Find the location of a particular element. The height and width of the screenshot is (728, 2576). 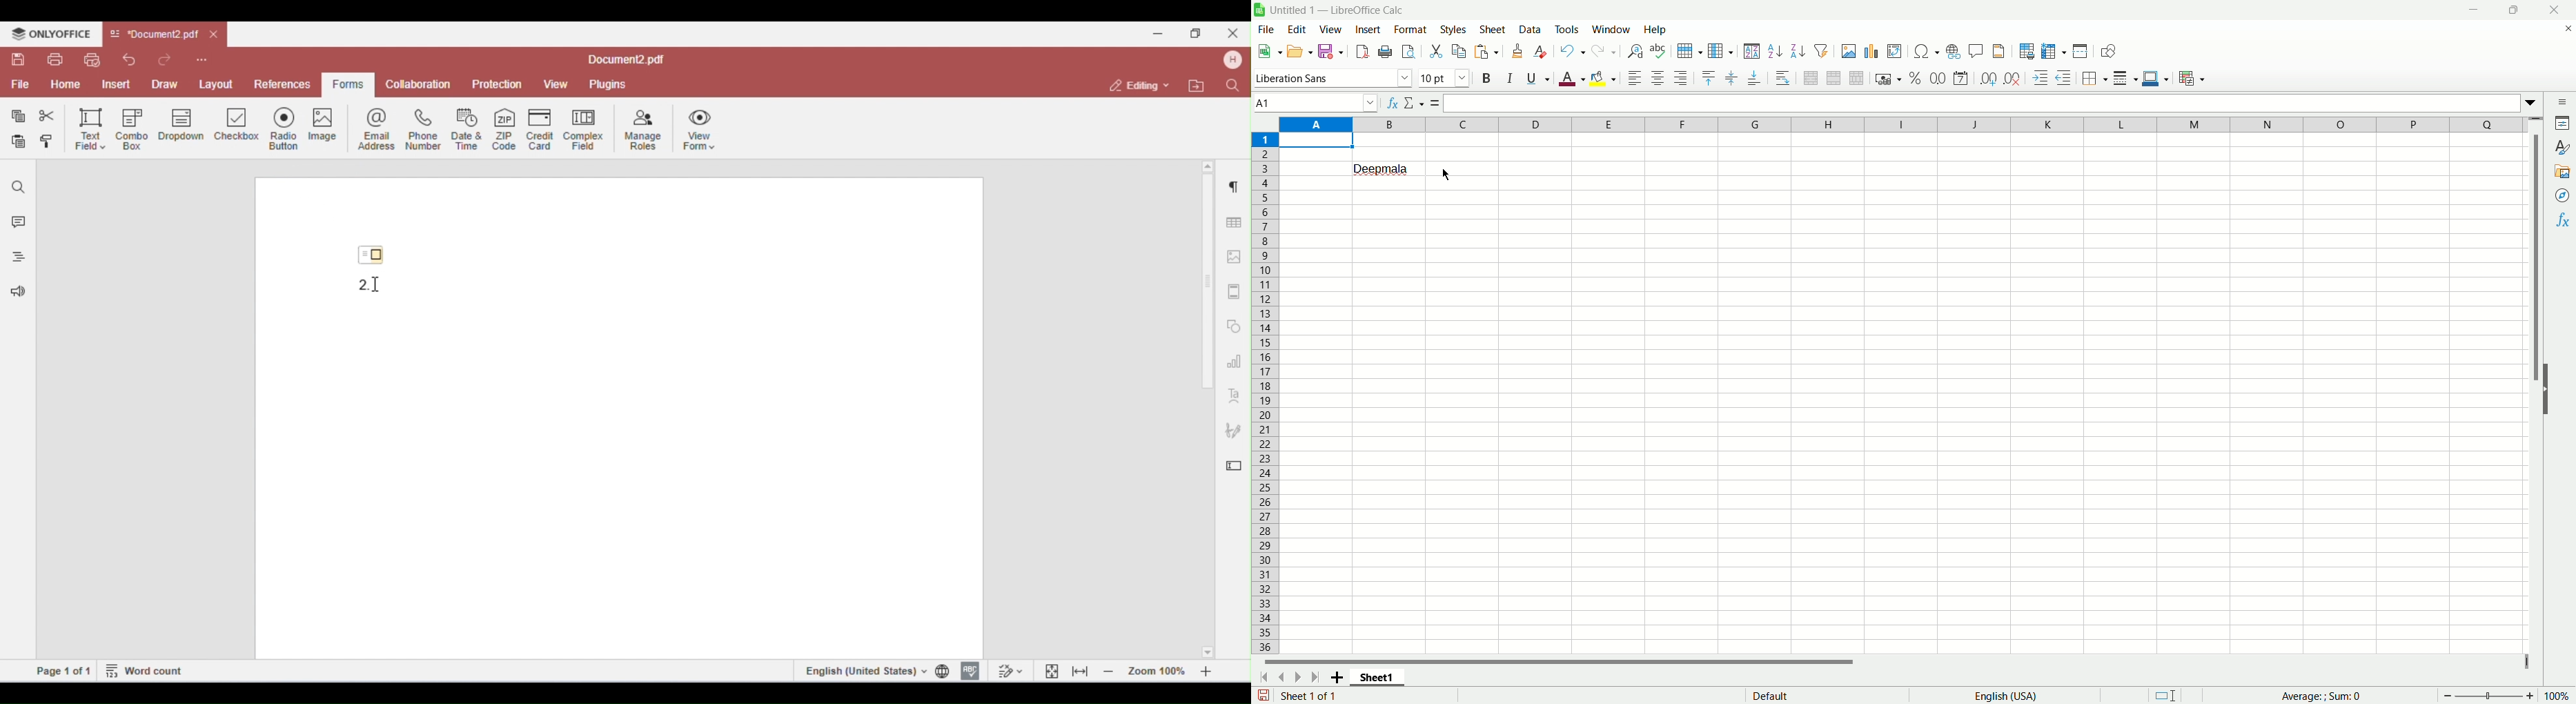

Insert comment is located at coordinates (1976, 49).